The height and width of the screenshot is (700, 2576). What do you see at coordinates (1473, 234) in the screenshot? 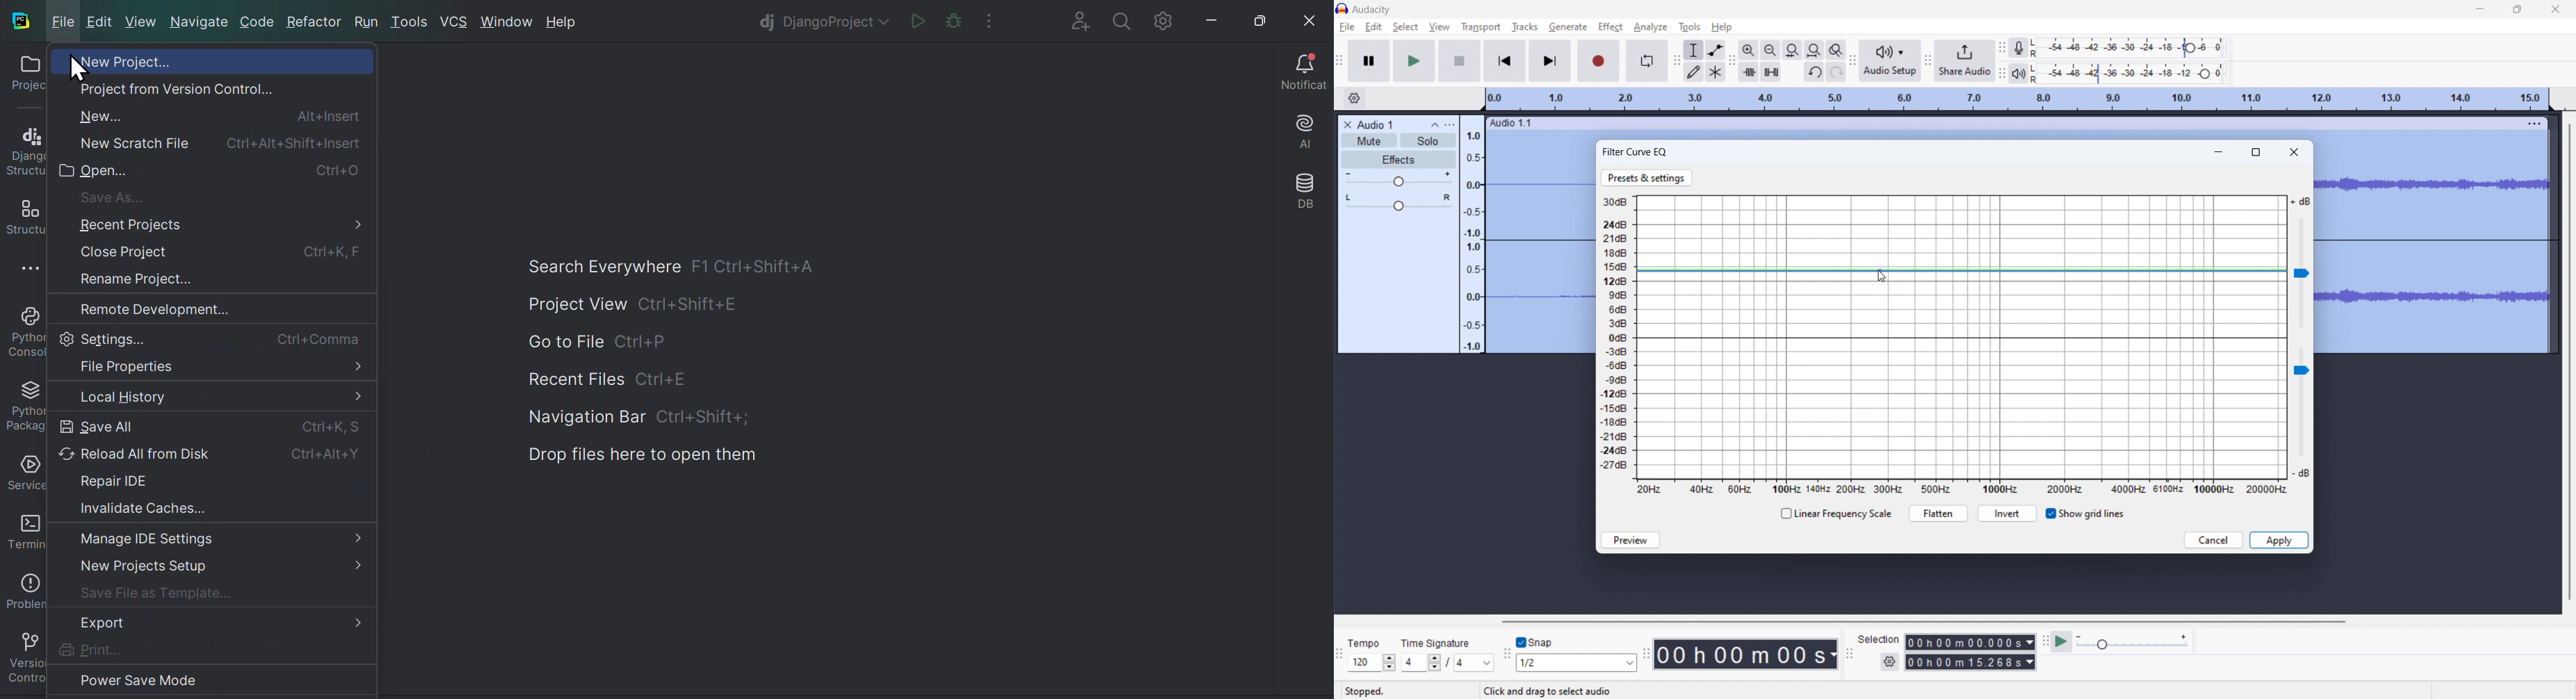
I see `amplitude` at bounding box center [1473, 234].